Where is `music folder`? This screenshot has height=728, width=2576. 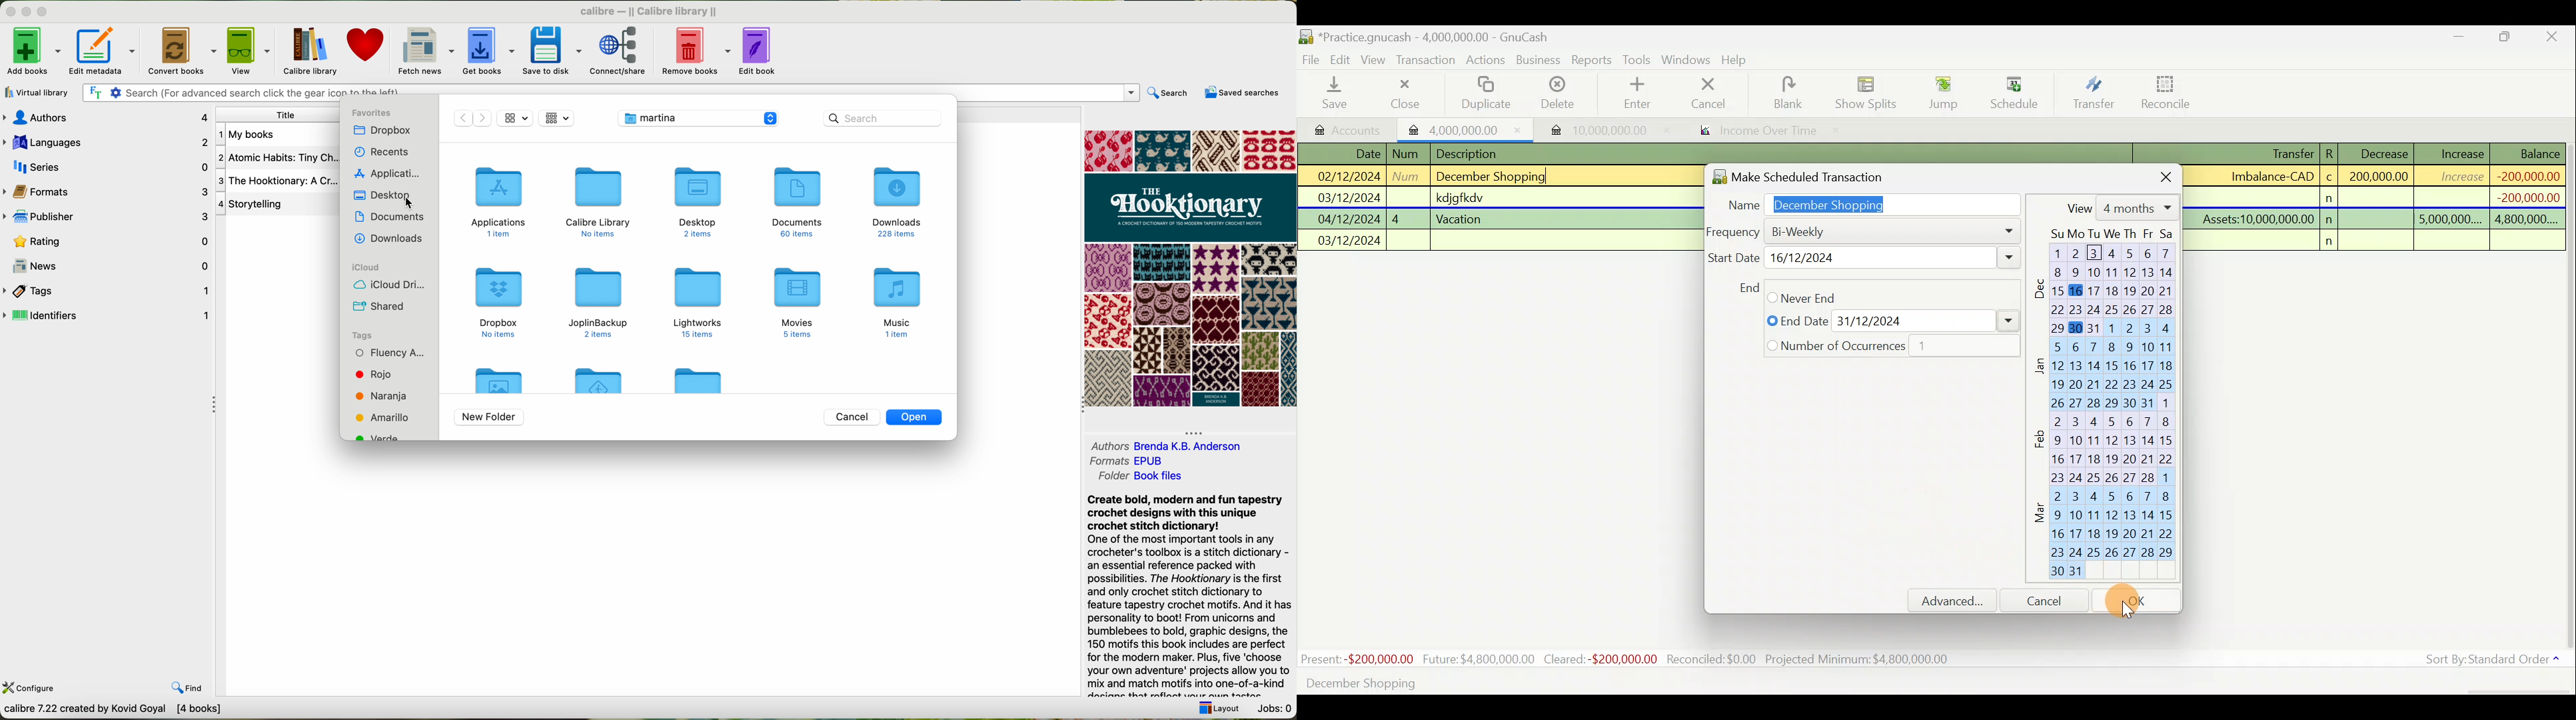 music folder is located at coordinates (895, 301).